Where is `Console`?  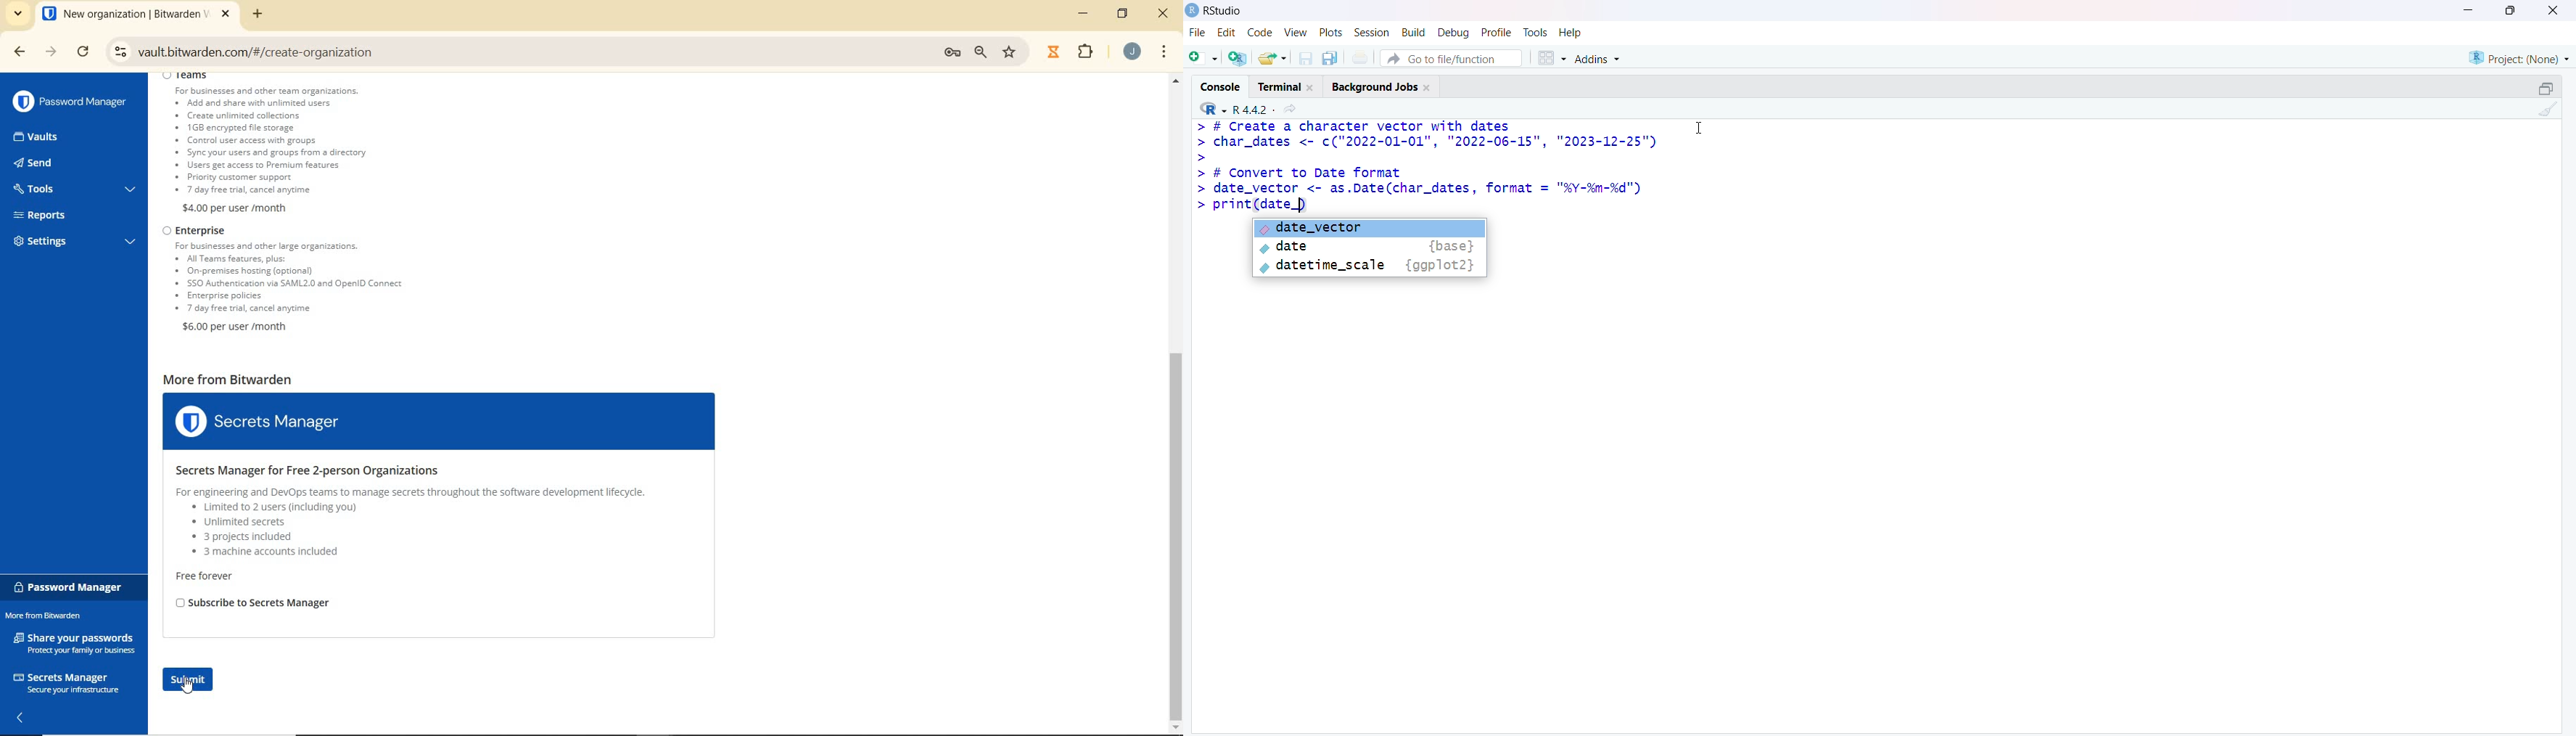
Console is located at coordinates (1222, 84).